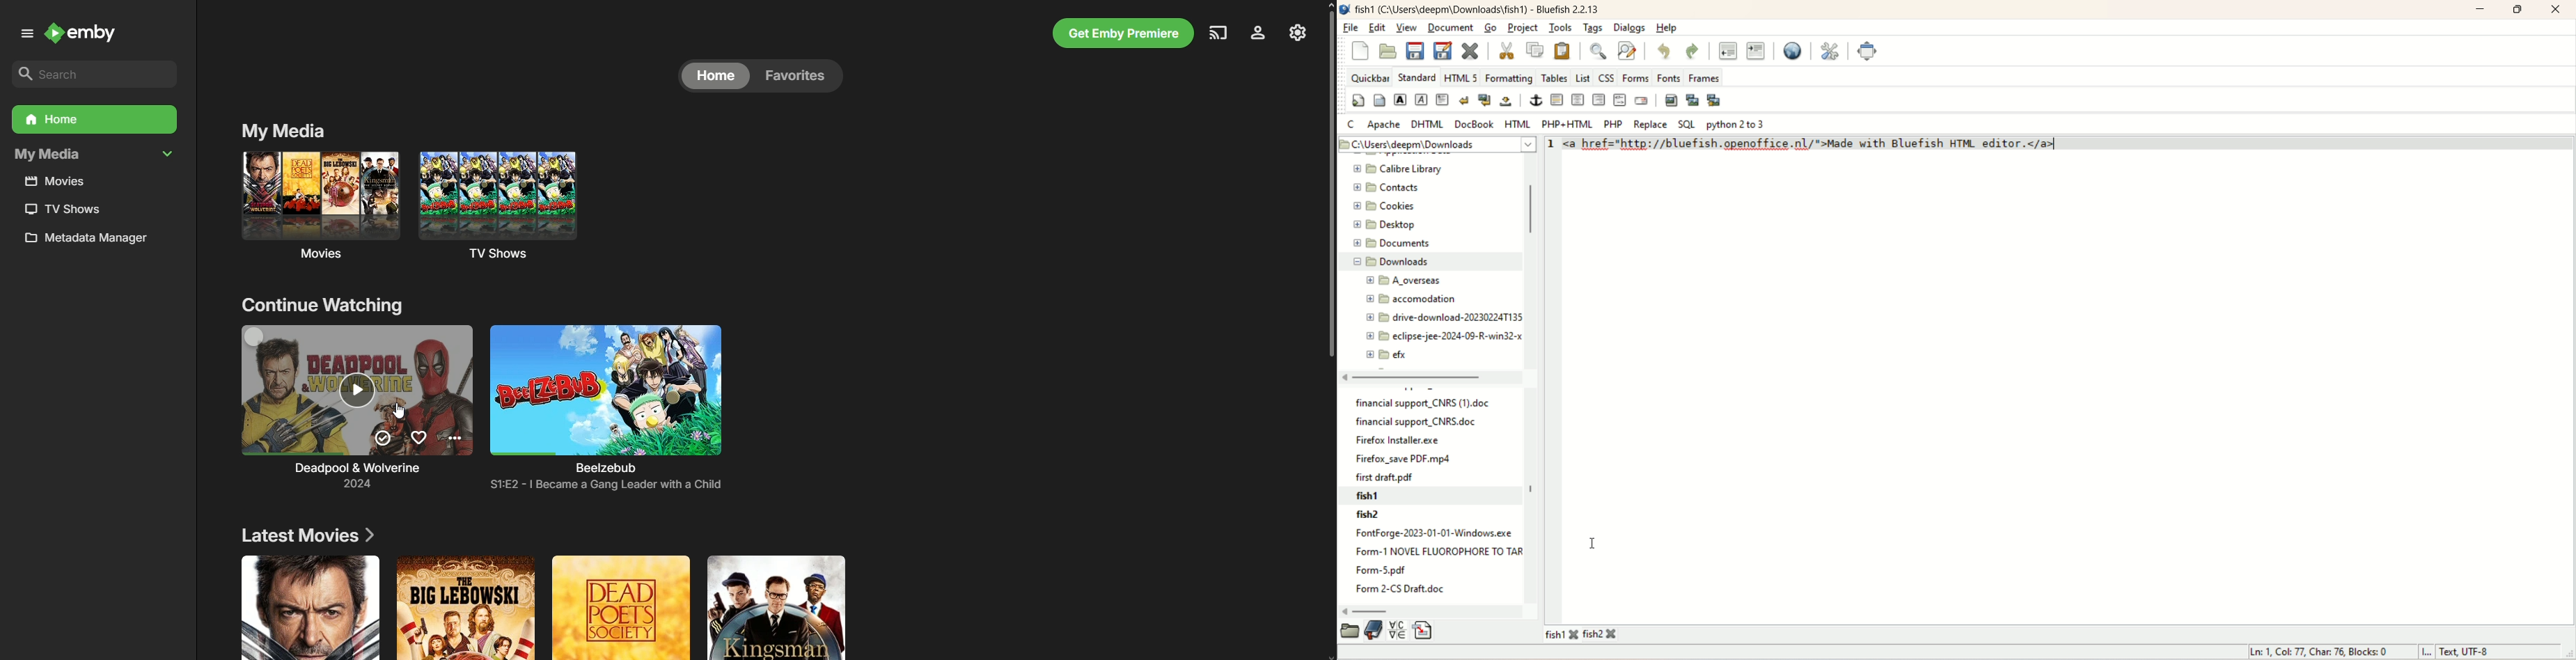 The width and height of the screenshot is (2576, 672). Describe the element at coordinates (1726, 52) in the screenshot. I see `unindent` at that location.